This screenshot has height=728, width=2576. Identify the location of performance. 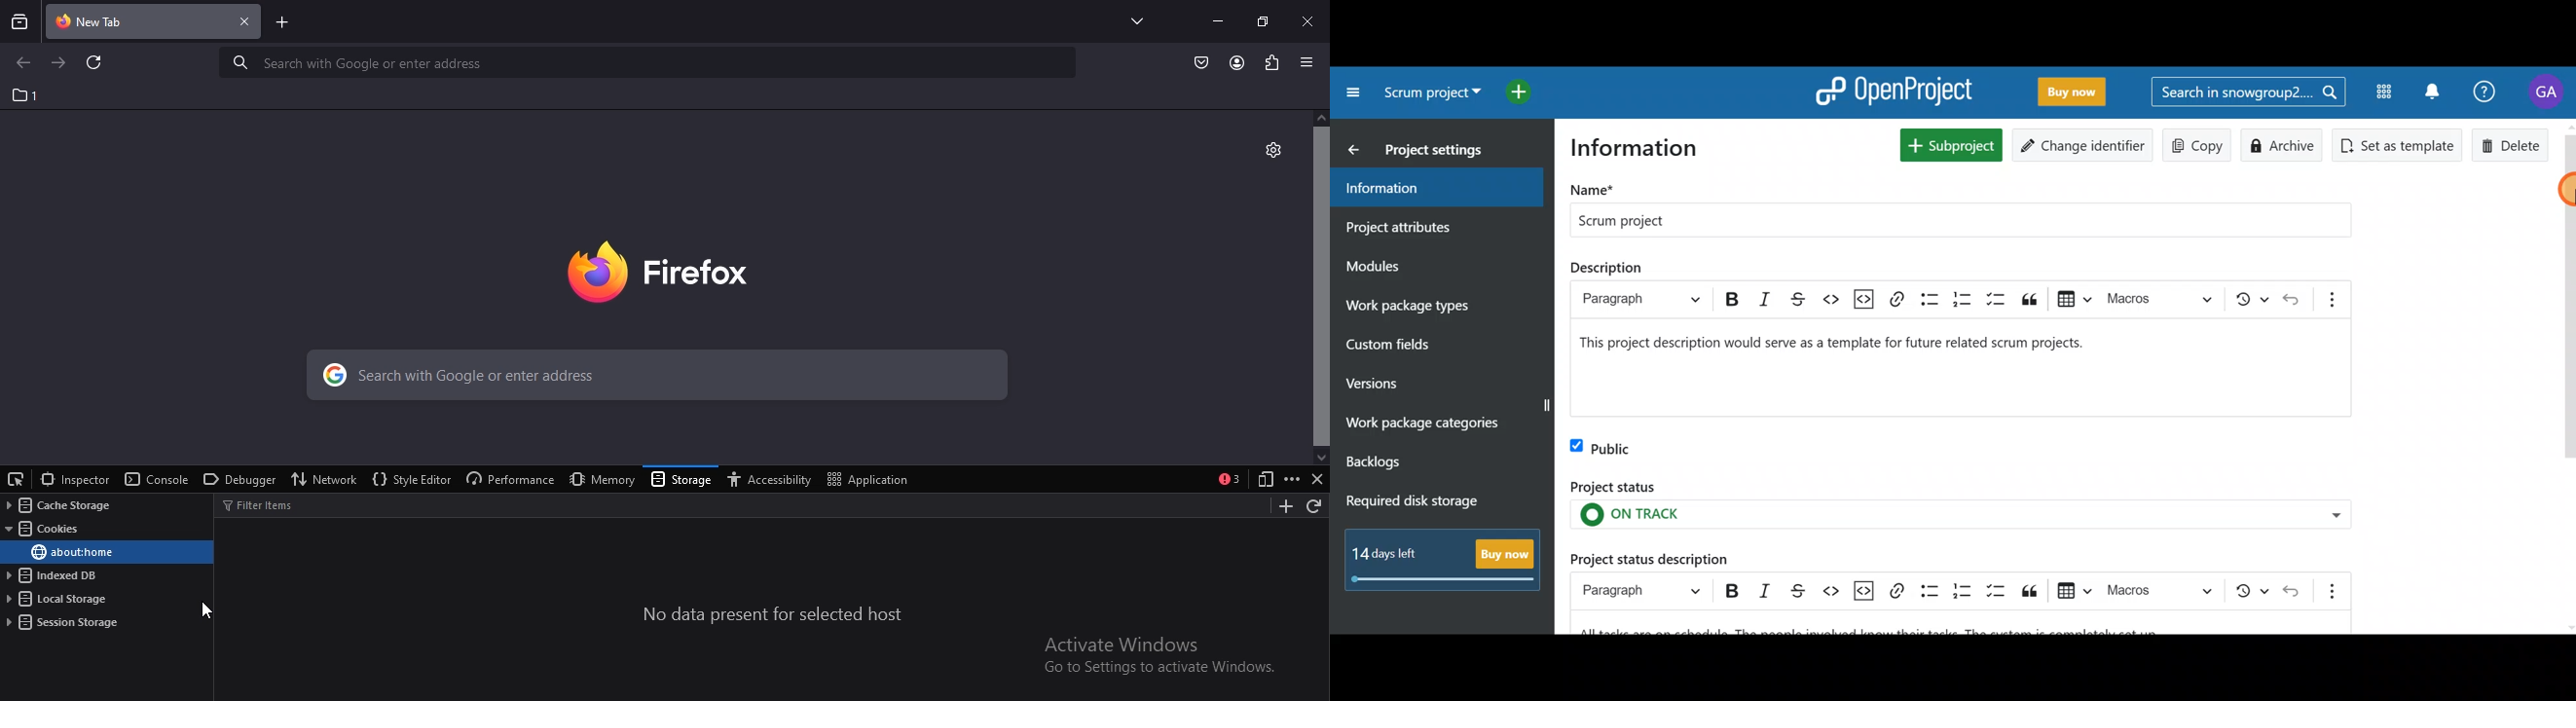
(507, 480).